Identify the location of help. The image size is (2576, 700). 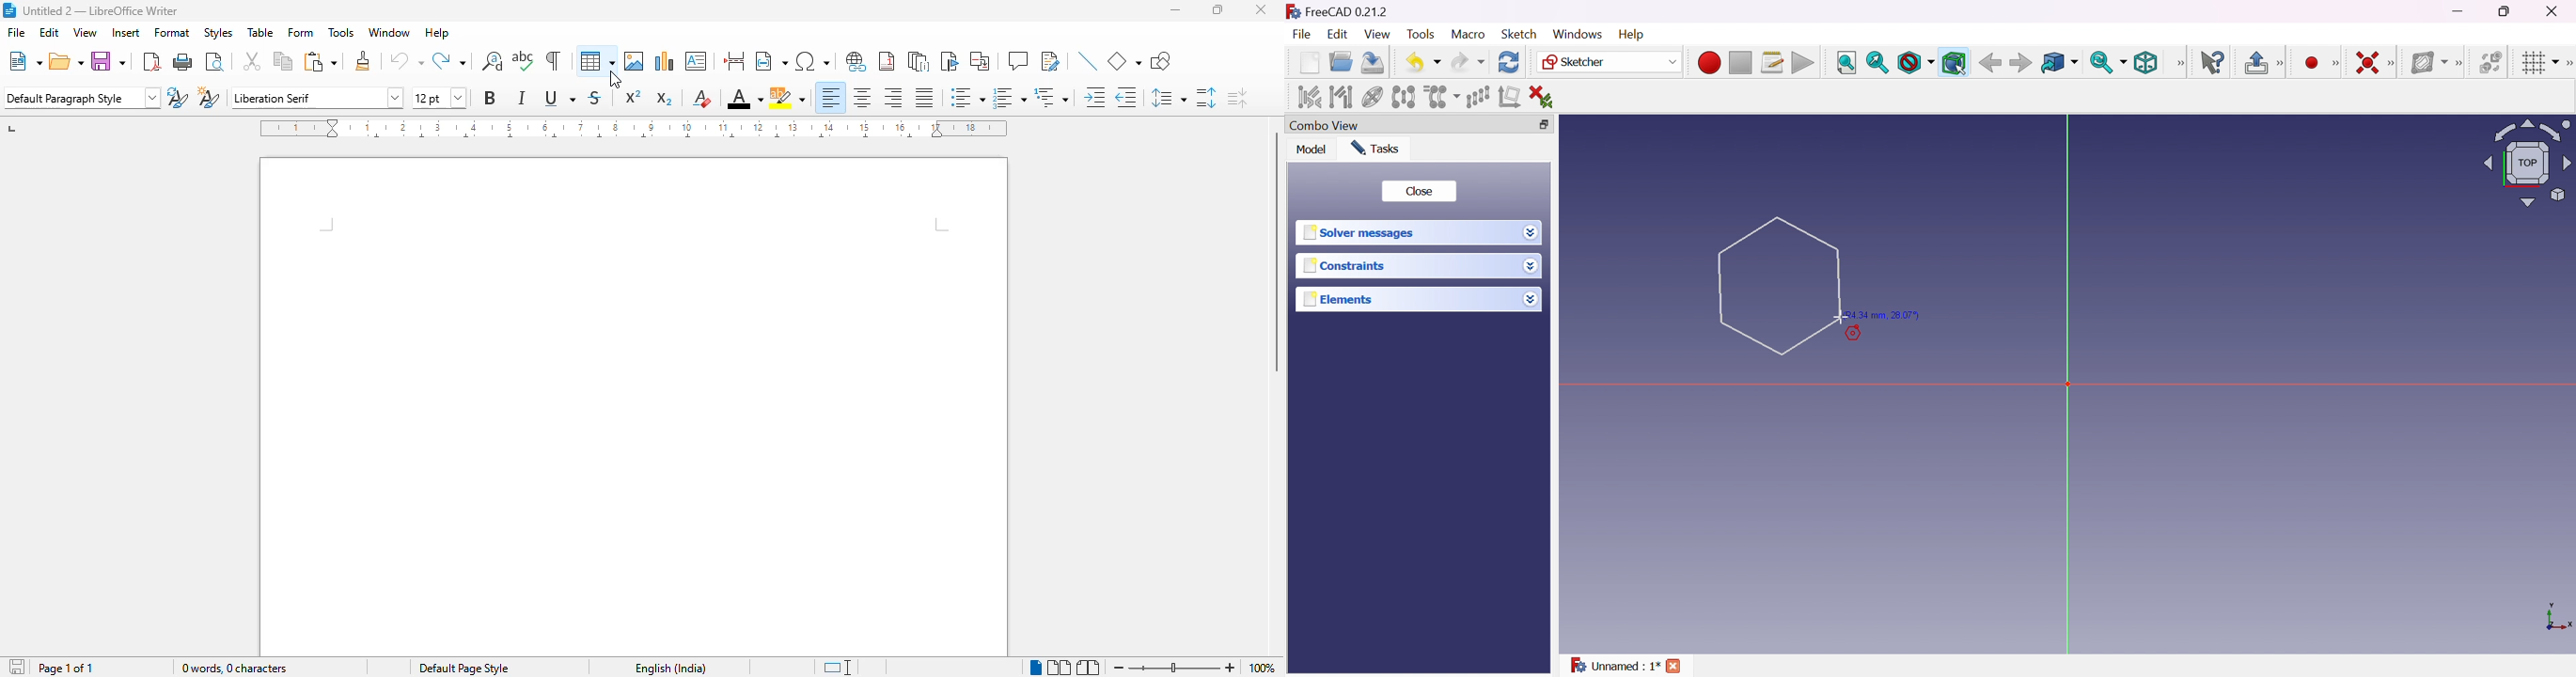
(436, 33).